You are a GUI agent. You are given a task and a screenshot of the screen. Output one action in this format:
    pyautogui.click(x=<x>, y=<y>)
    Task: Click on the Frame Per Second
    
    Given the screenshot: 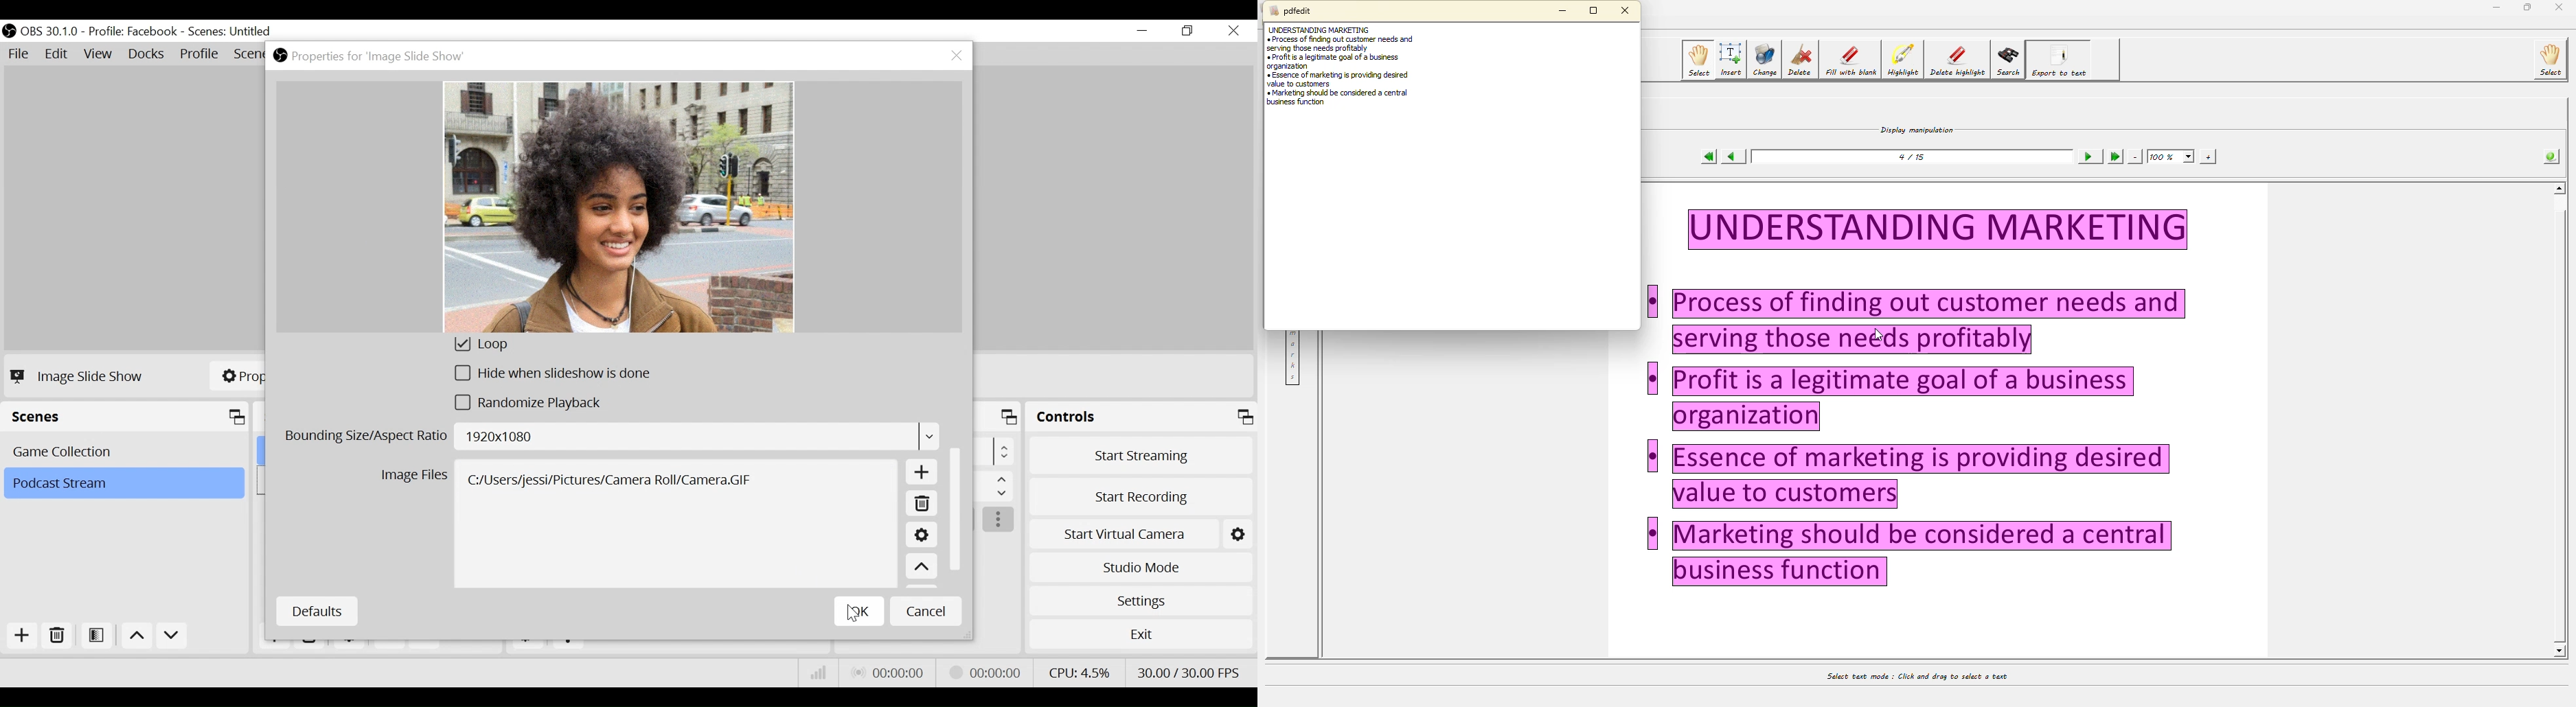 What is the action you would take?
    pyautogui.click(x=1188, y=670)
    